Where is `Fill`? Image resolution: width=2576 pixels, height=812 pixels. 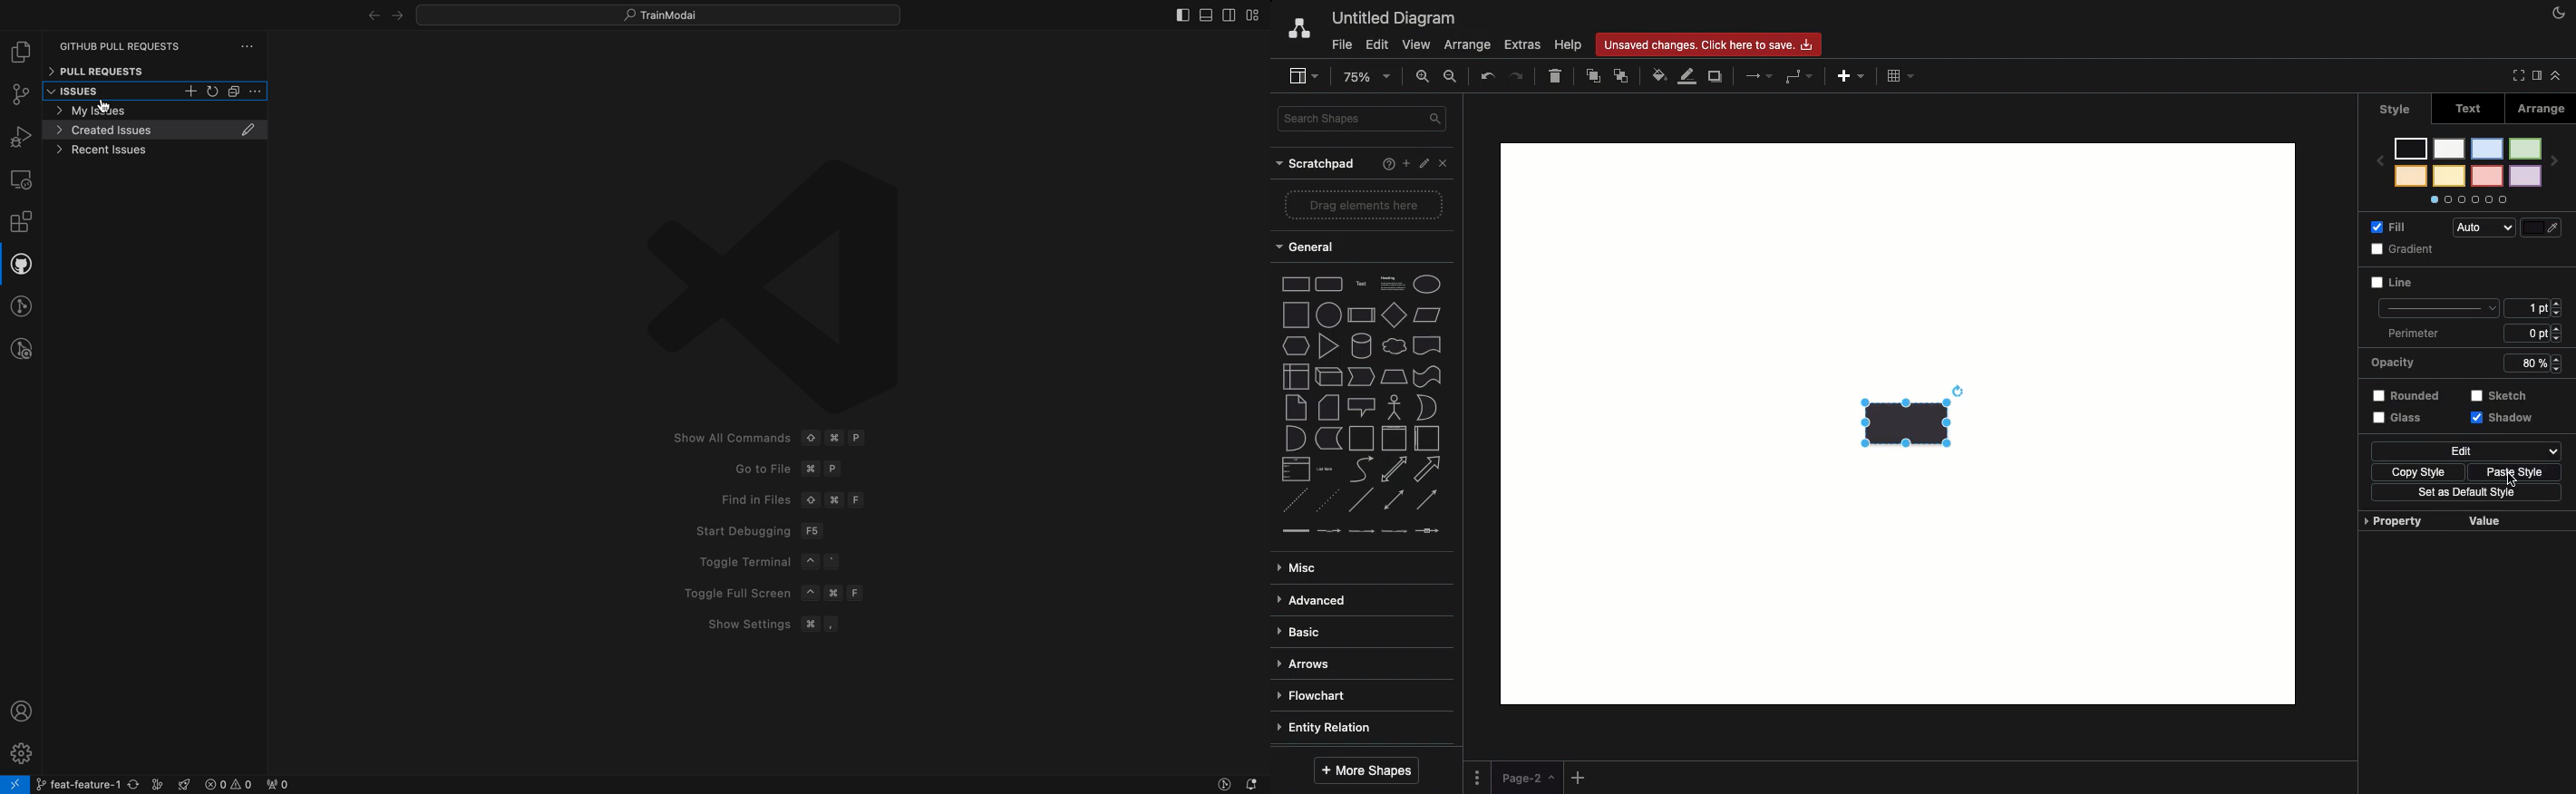
Fill is located at coordinates (2544, 227).